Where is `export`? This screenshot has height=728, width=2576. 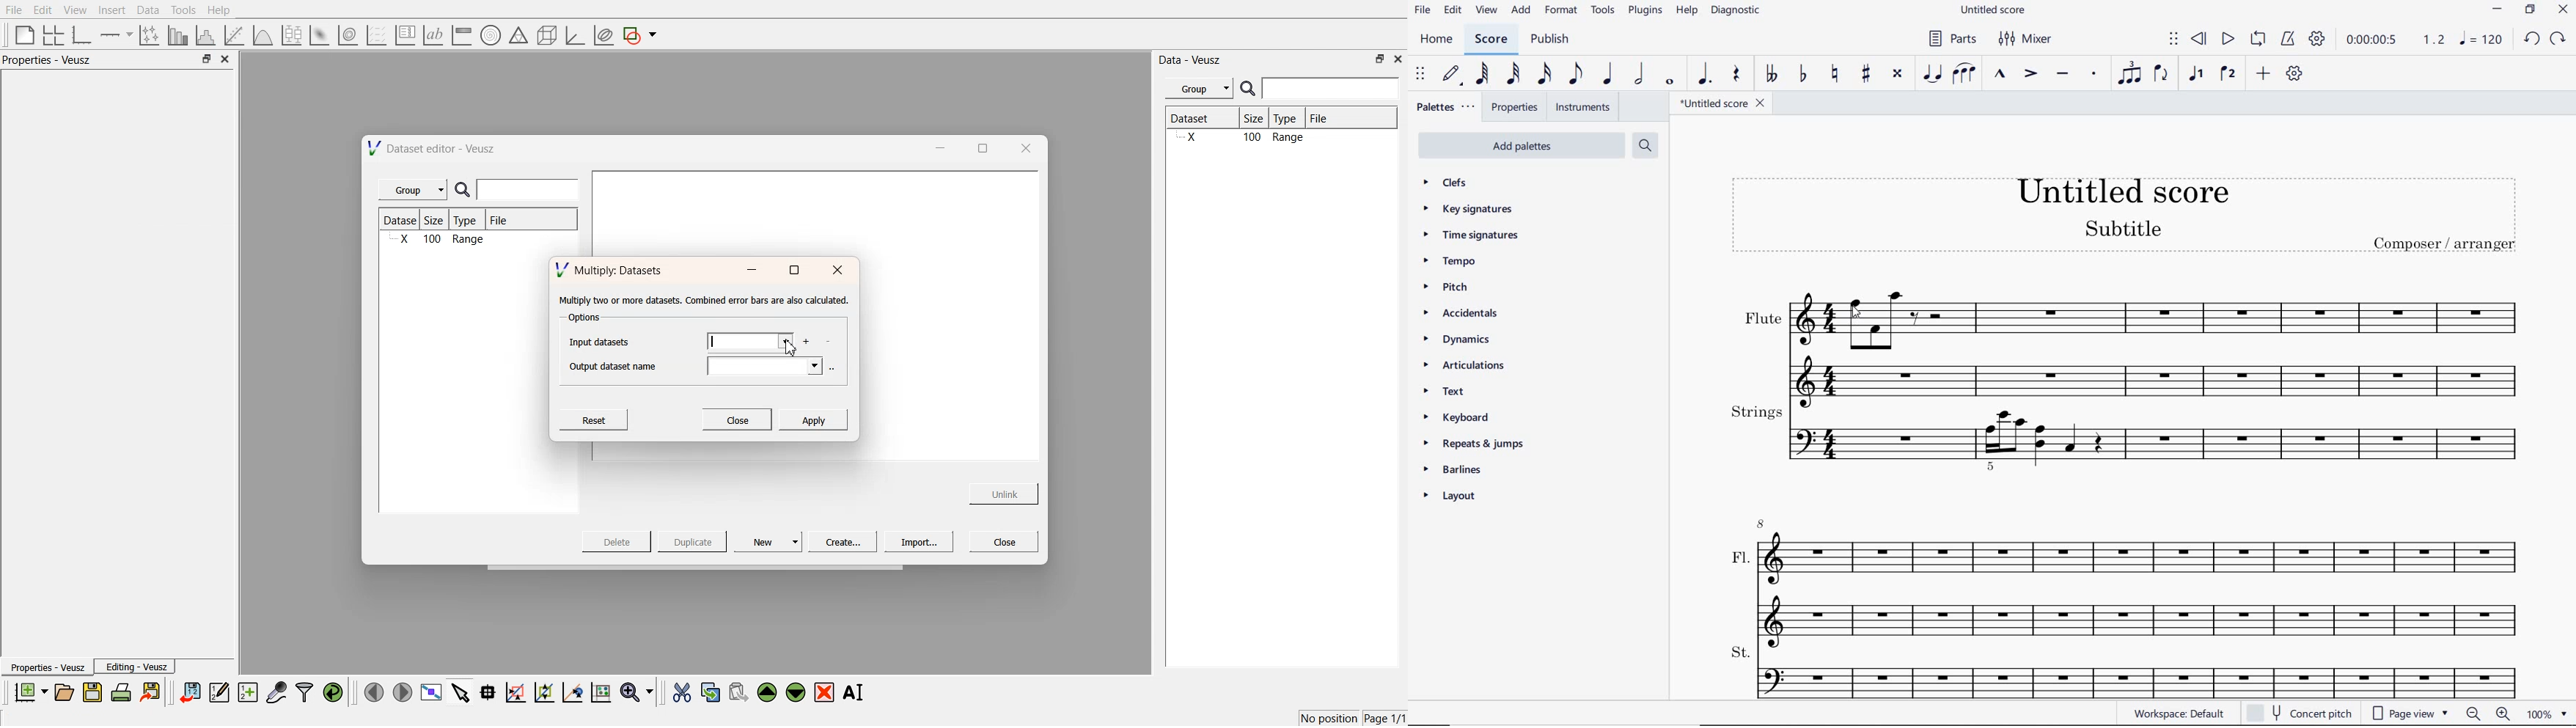
export is located at coordinates (152, 692).